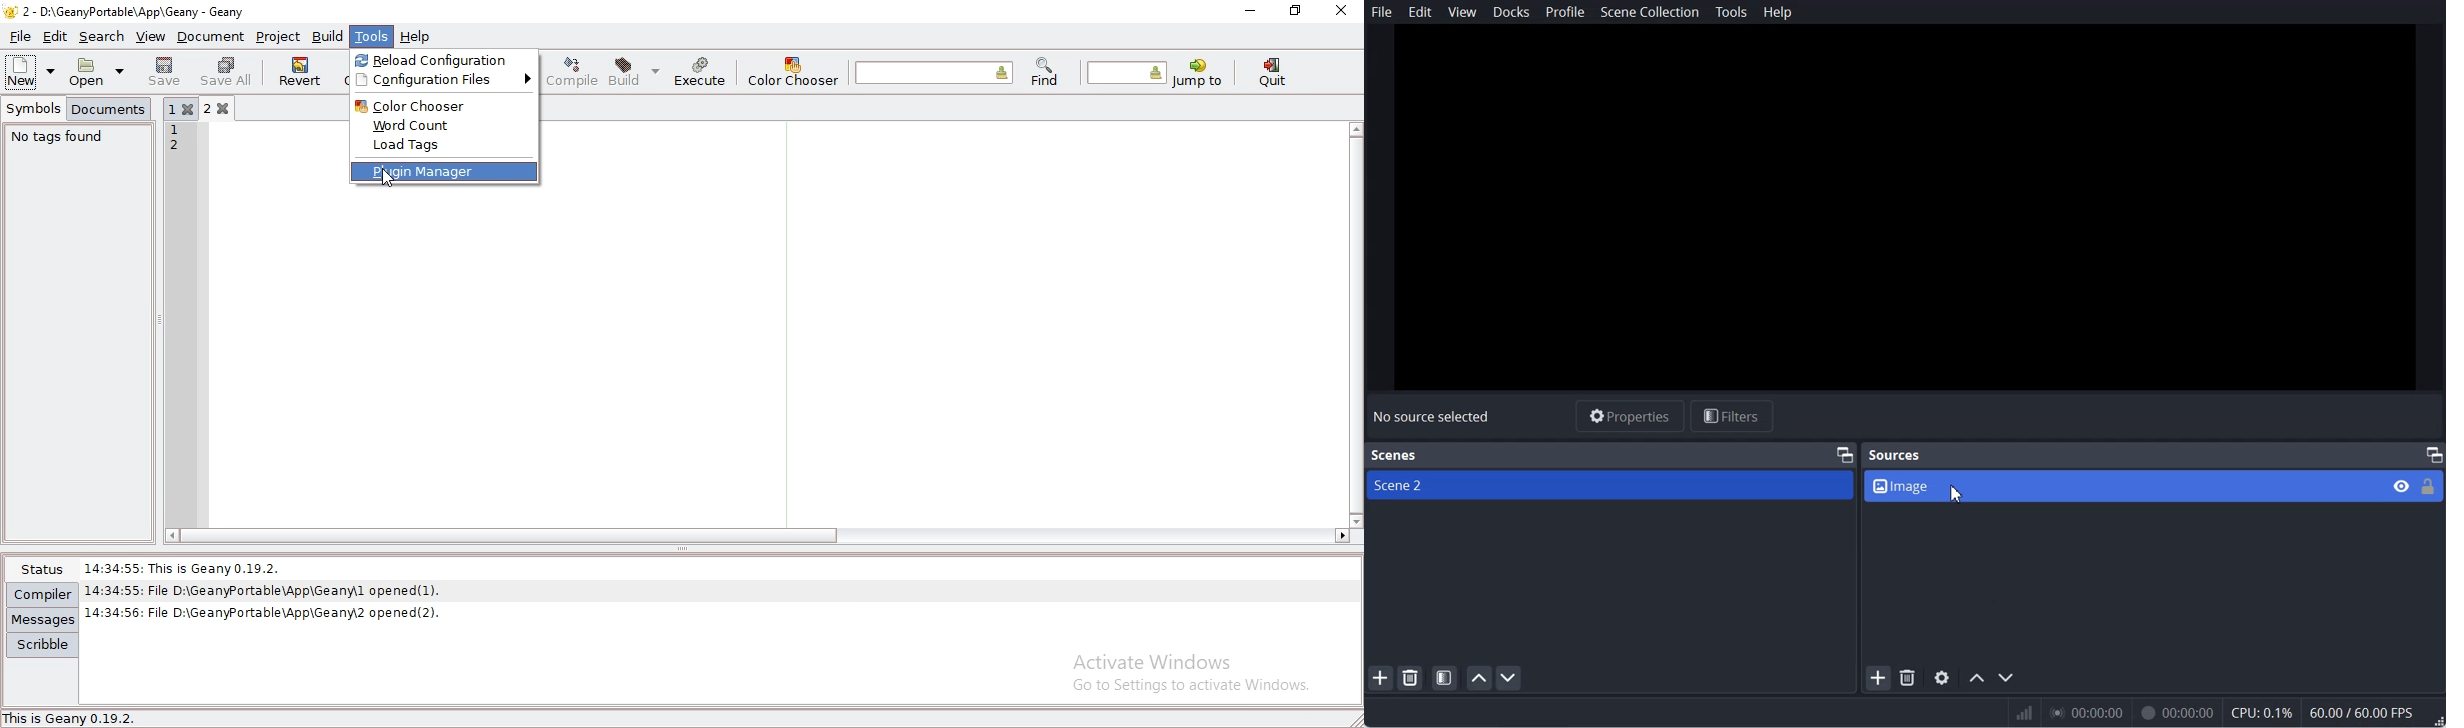  What do you see at coordinates (631, 71) in the screenshot?
I see `build` at bounding box center [631, 71].